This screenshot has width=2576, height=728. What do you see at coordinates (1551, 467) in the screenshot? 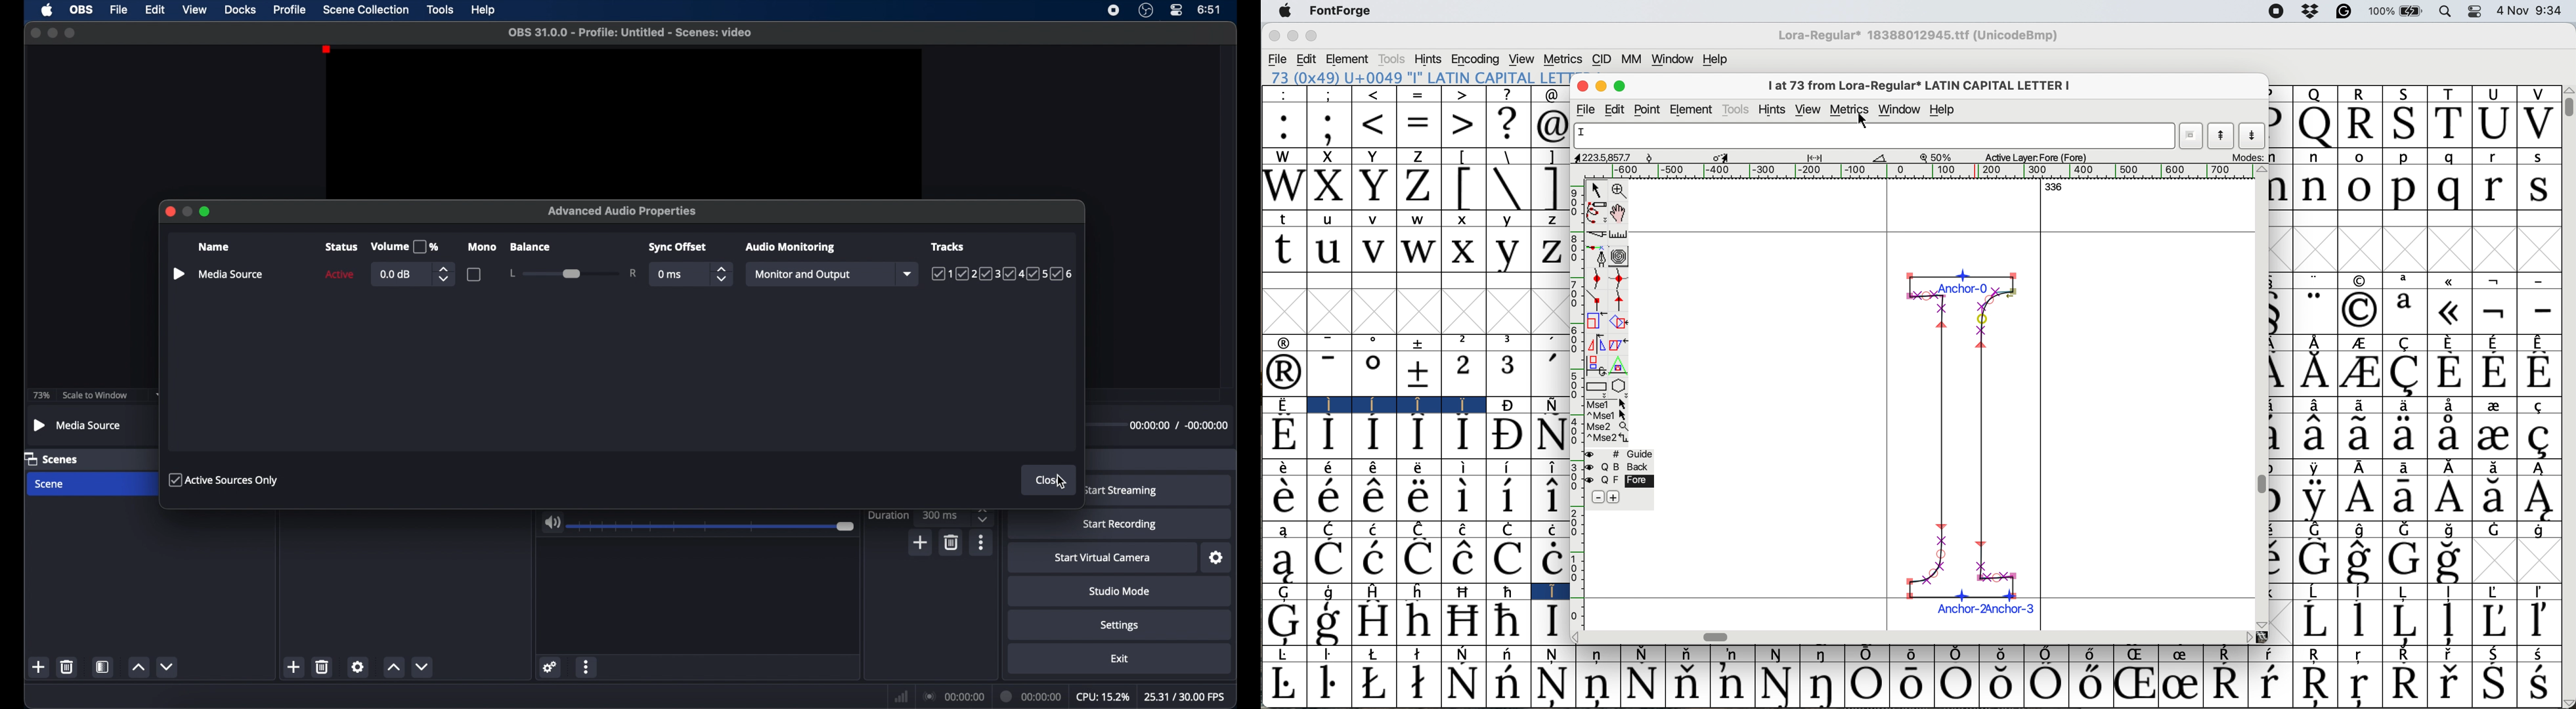
I see `Symbol` at bounding box center [1551, 467].